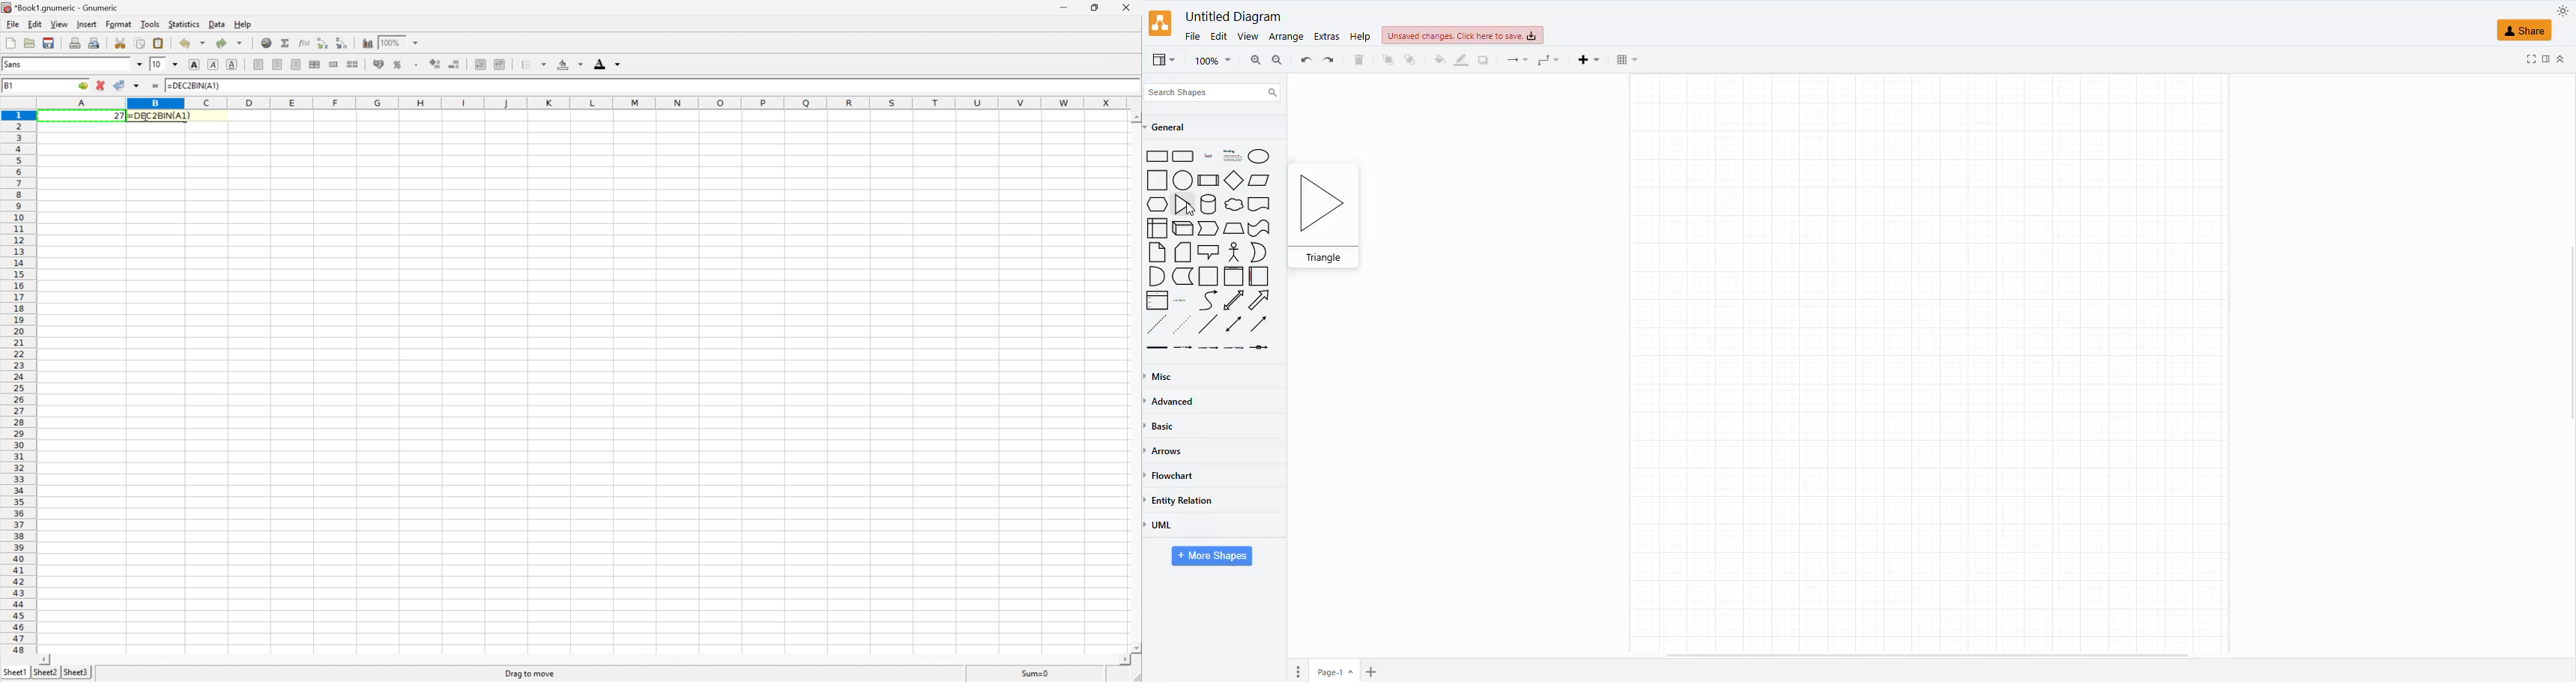 This screenshot has width=2576, height=700. Describe the element at coordinates (1261, 181) in the screenshot. I see `Parallelogram` at that location.